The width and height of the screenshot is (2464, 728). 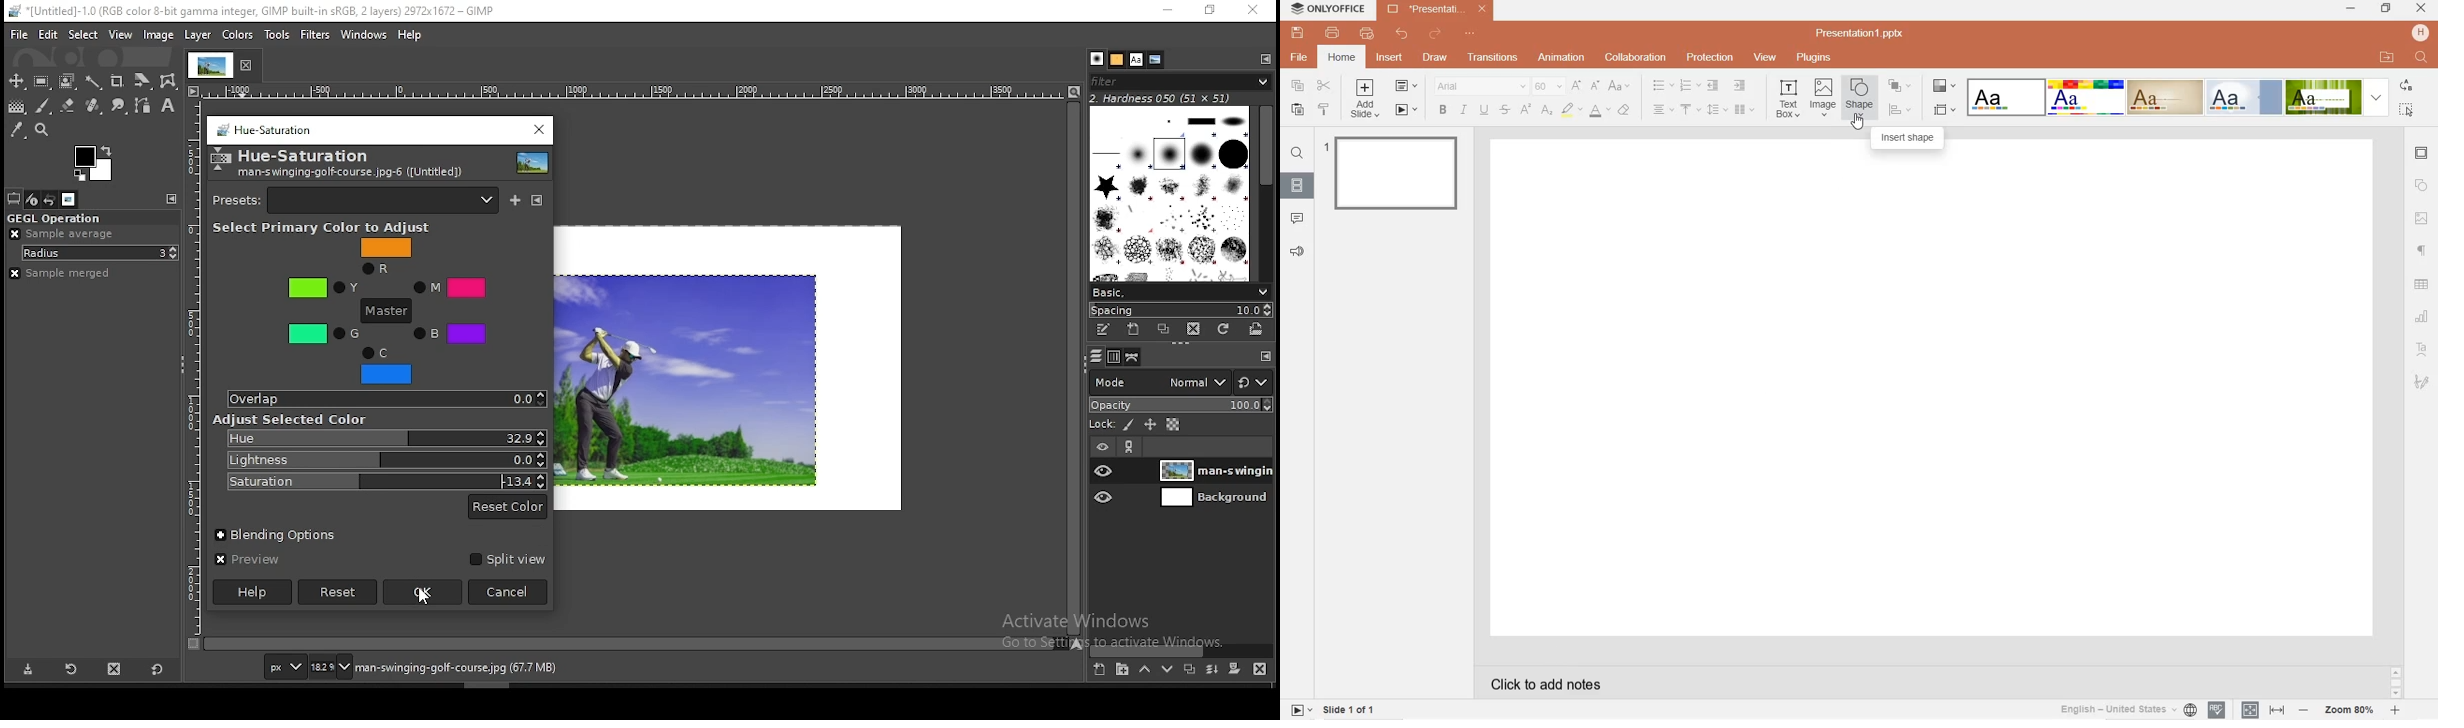 I want to click on hue-saturation, so click(x=305, y=156).